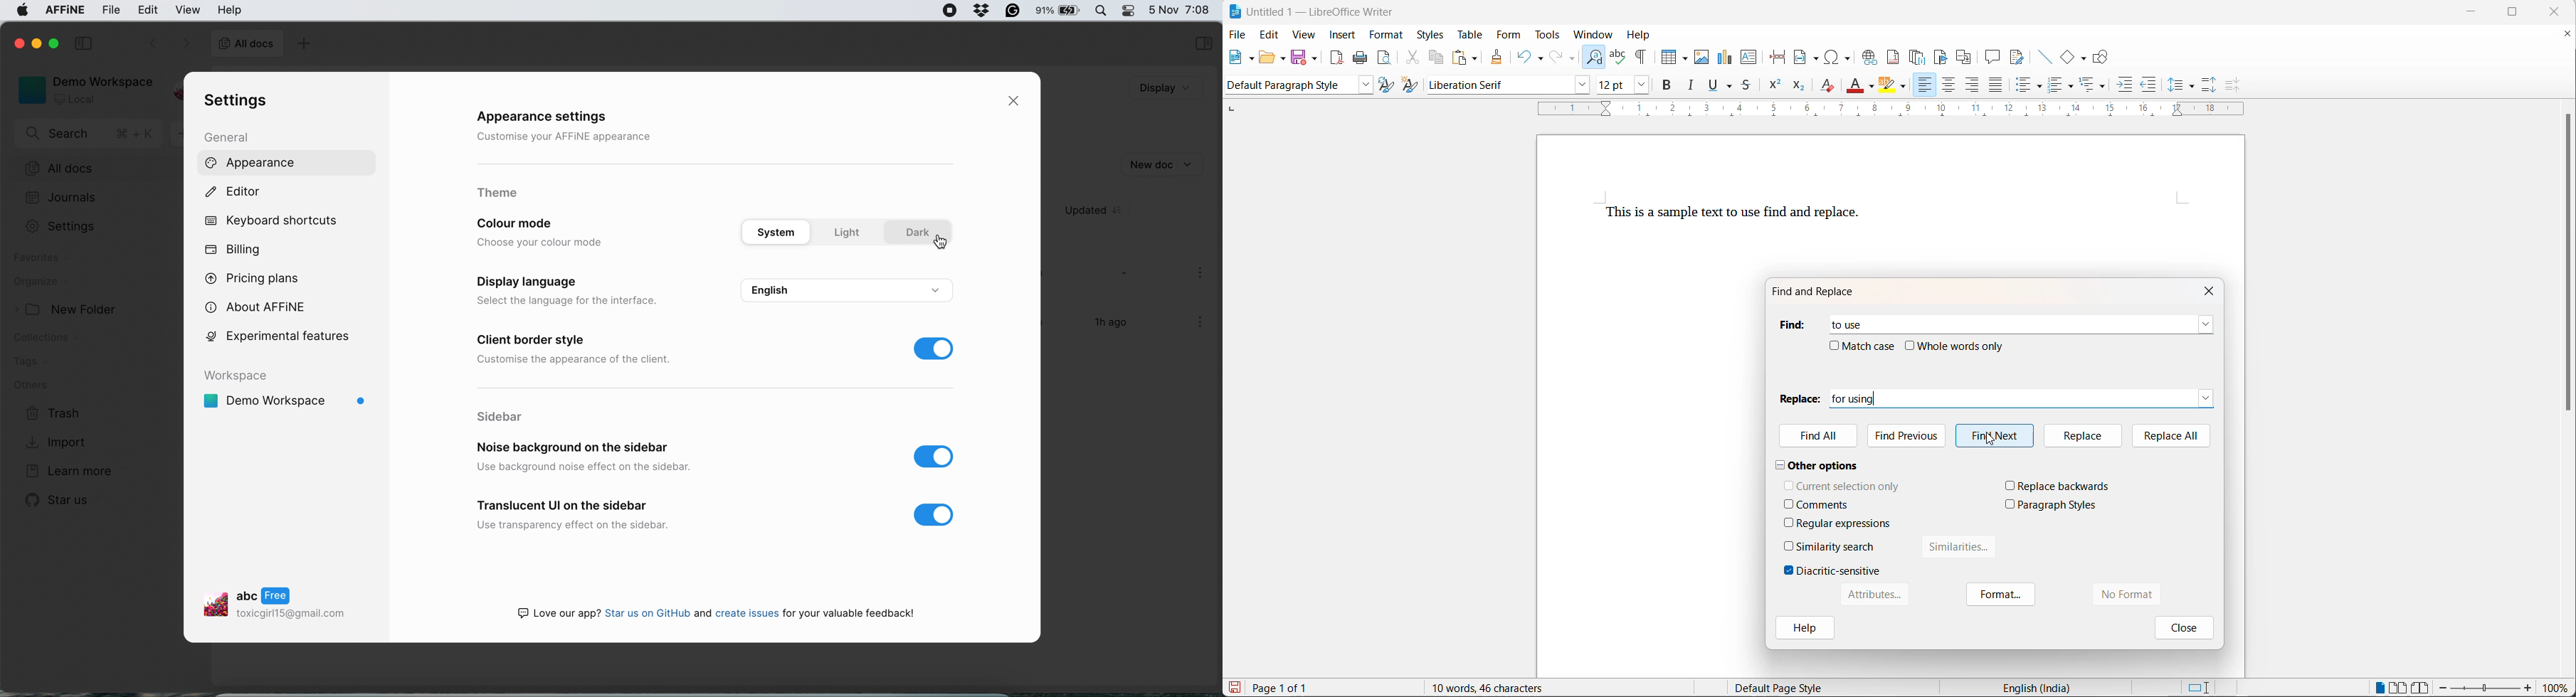 Image resolution: width=2576 pixels, height=700 pixels. I want to click on font name, so click(1495, 85).